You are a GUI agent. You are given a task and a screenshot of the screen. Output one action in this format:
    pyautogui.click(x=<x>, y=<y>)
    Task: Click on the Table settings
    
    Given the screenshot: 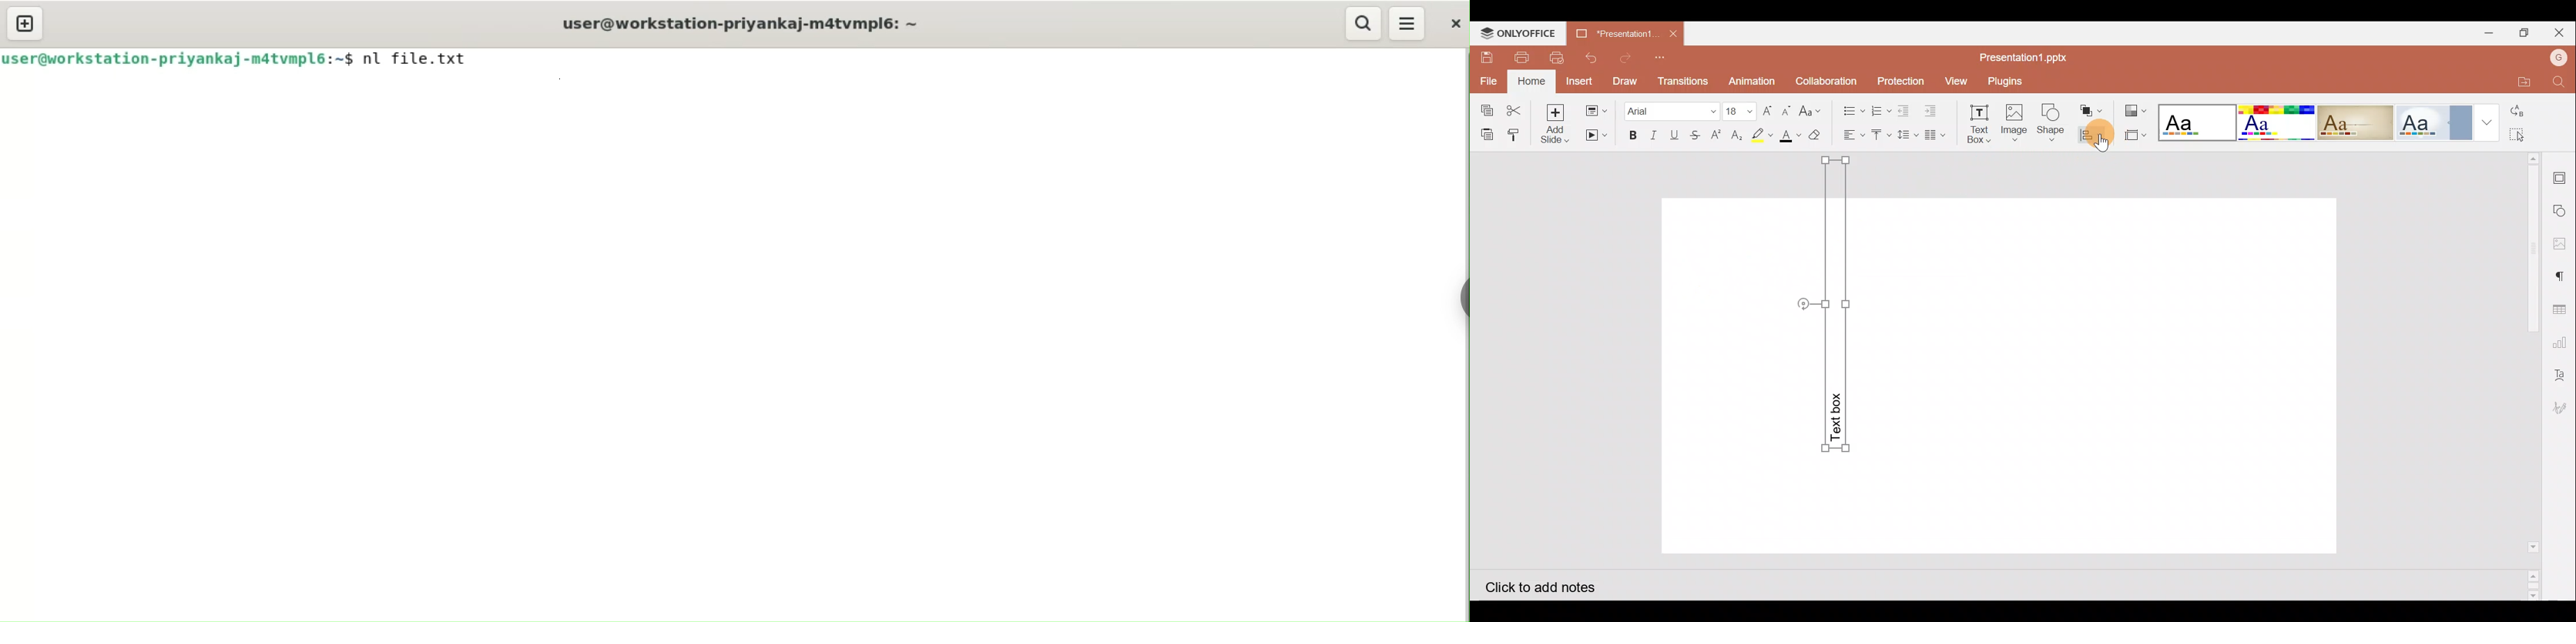 What is the action you would take?
    pyautogui.click(x=2563, y=308)
    